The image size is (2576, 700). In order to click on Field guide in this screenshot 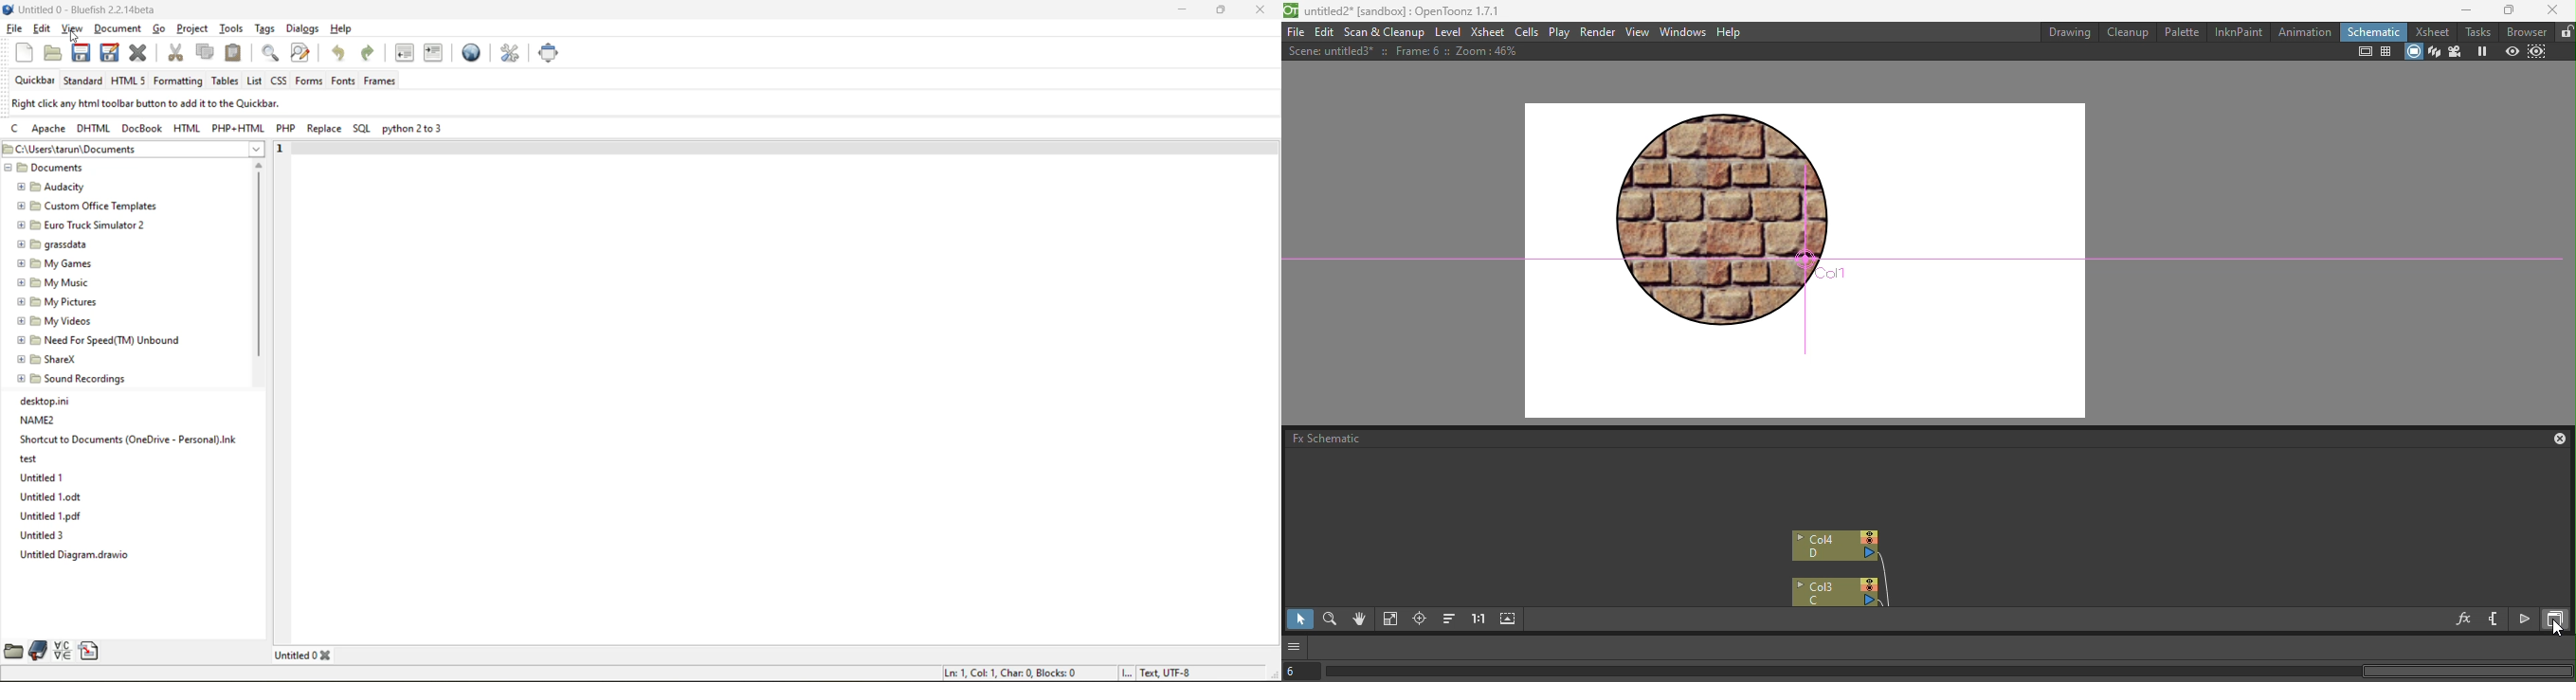, I will do `click(2386, 51)`.